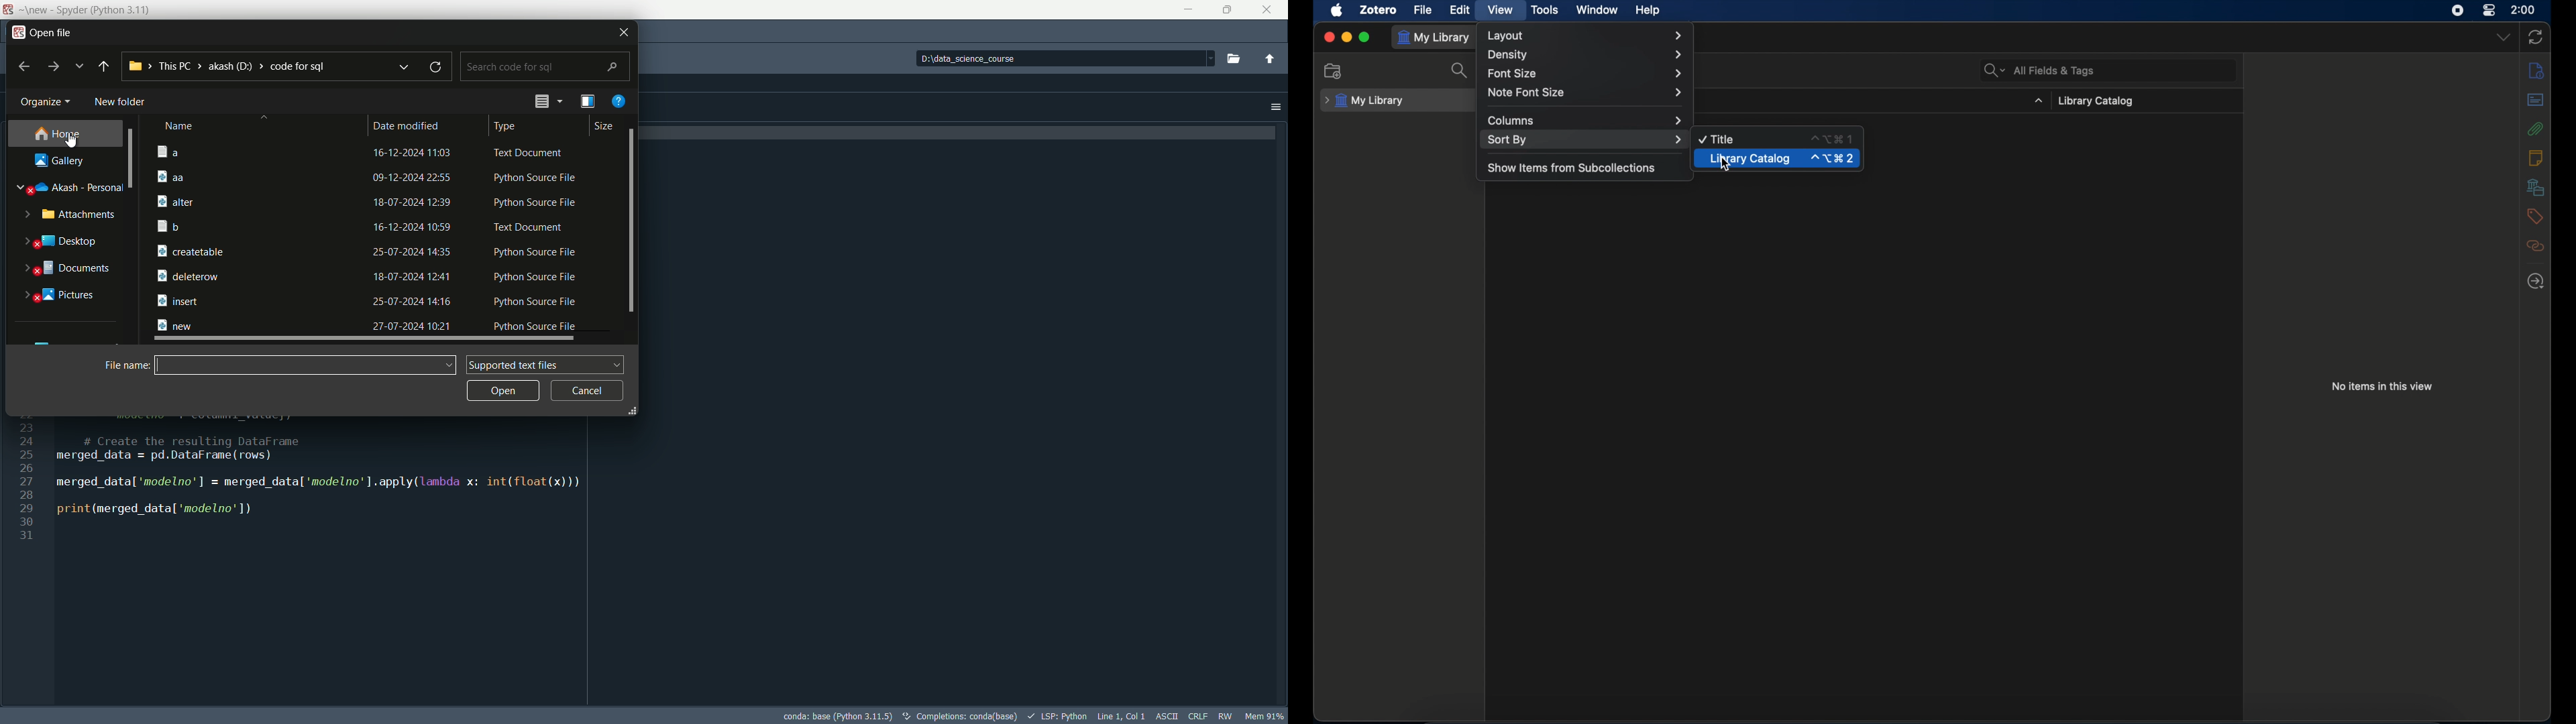 The width and height of the screenshot is (2576, 728). I want to click on file name, so click(250, 176).